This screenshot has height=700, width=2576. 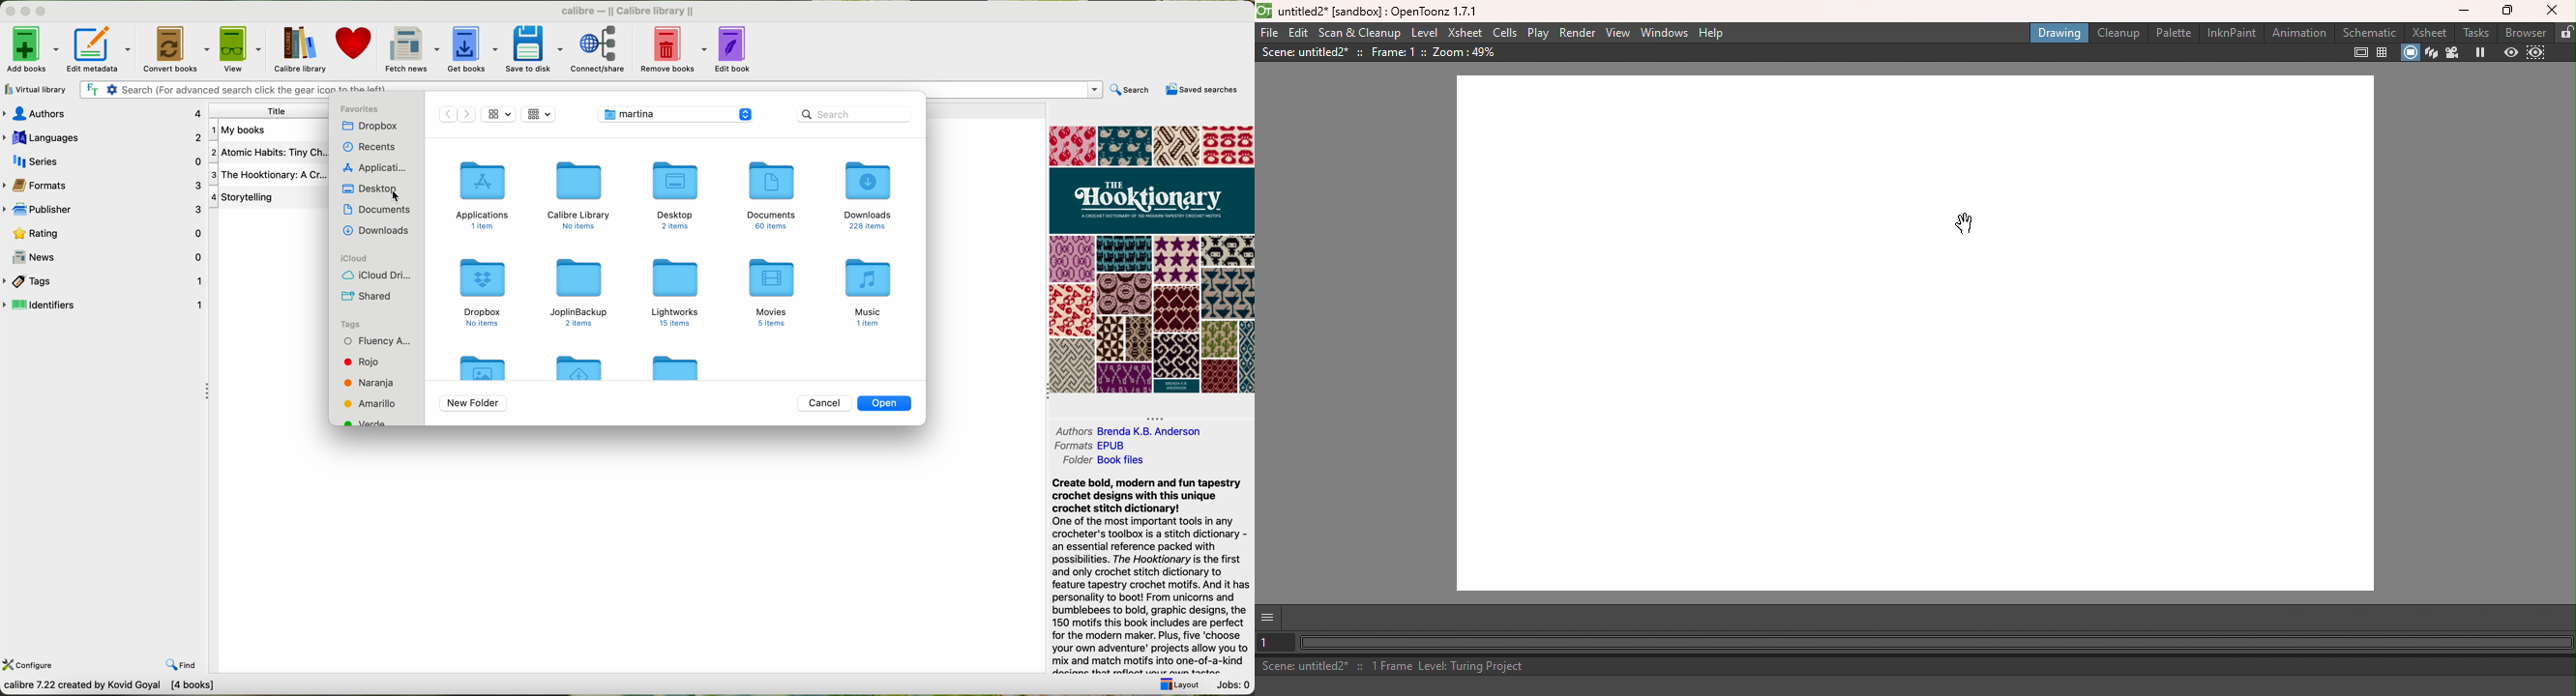 I want to click on movies folder, so click(x=773, y=294).